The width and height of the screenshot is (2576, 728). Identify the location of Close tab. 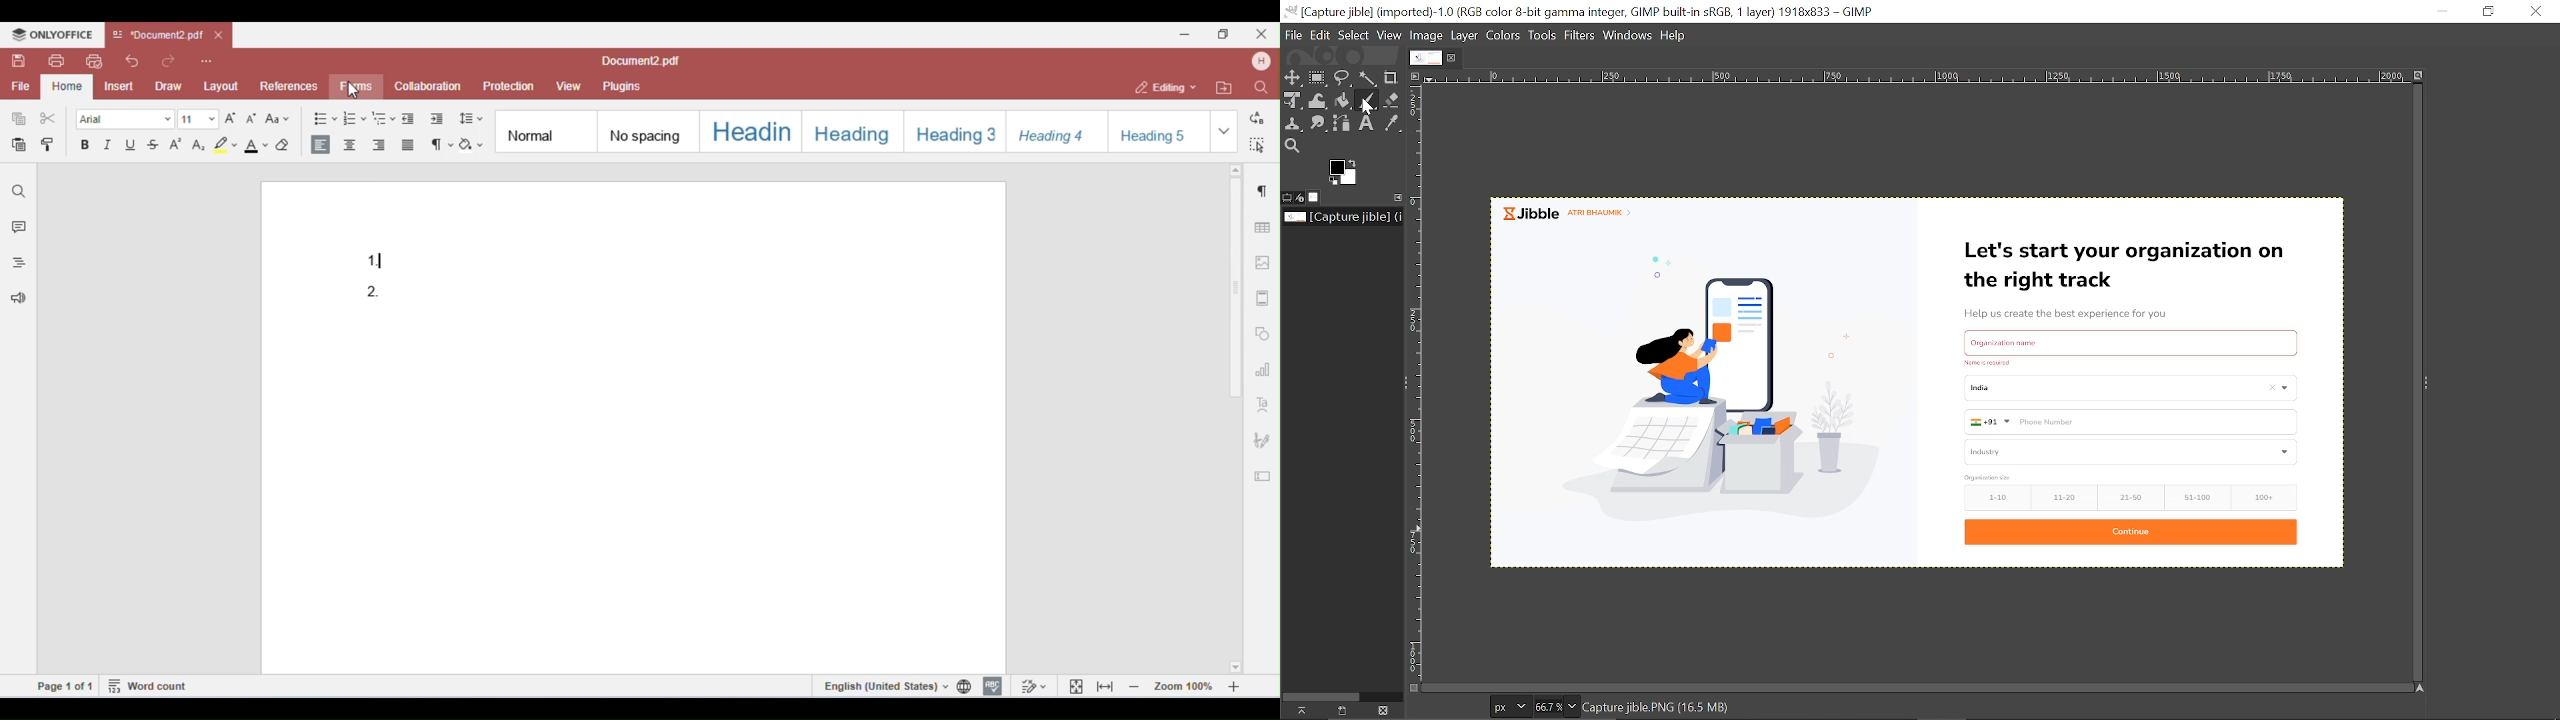
(1453, 58).